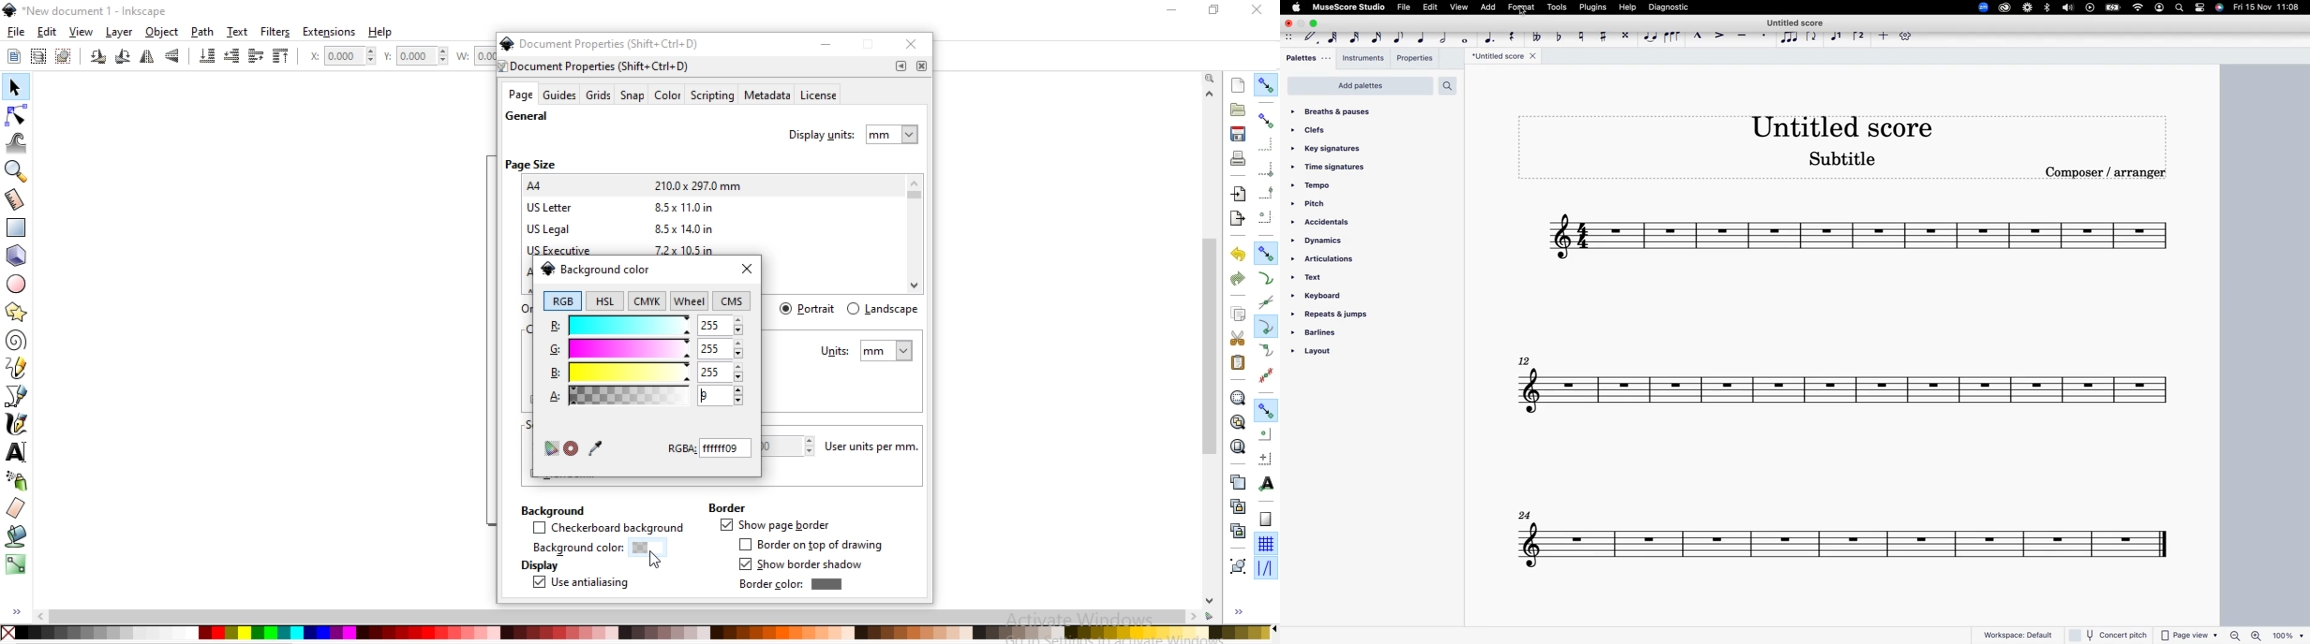 The width and height of the screenshot is (2324, 644). What do you see at coordinates (2107, 634) in the screenshot?
I see `concert pitch` at bounding box center [2107, 634].